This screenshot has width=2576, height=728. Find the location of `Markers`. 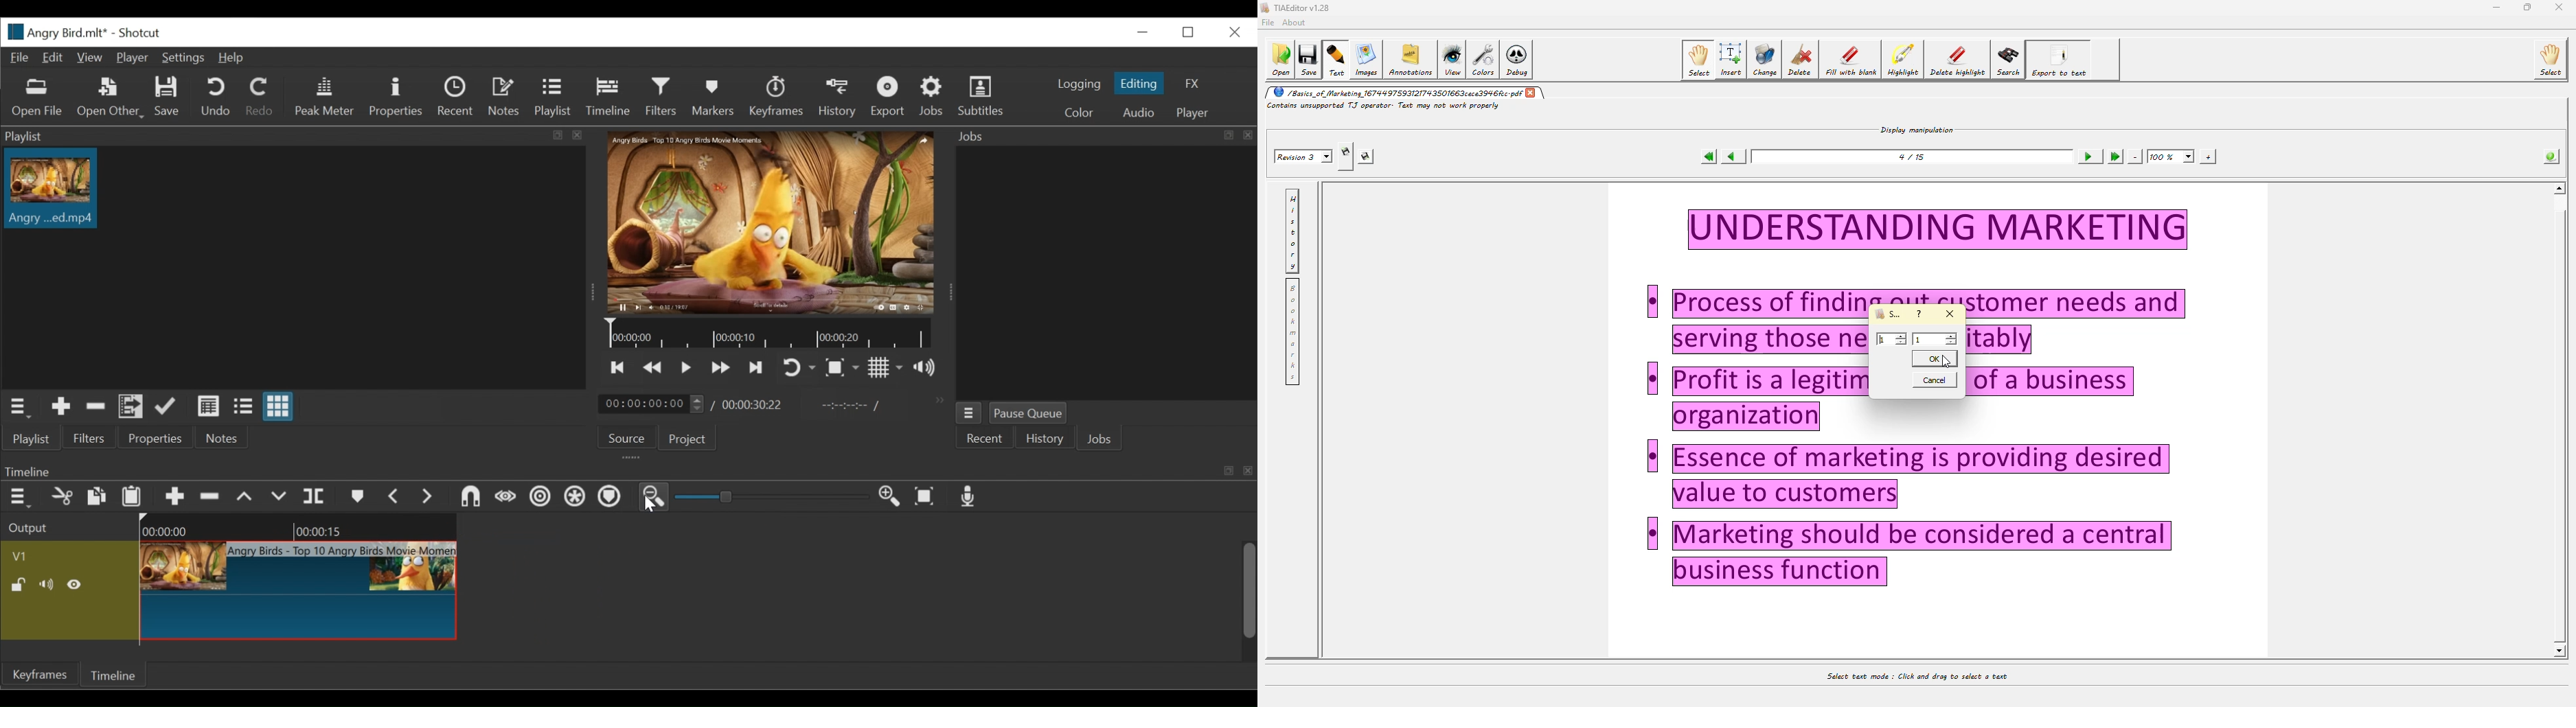

Markers is located at coordinates (357, 496).